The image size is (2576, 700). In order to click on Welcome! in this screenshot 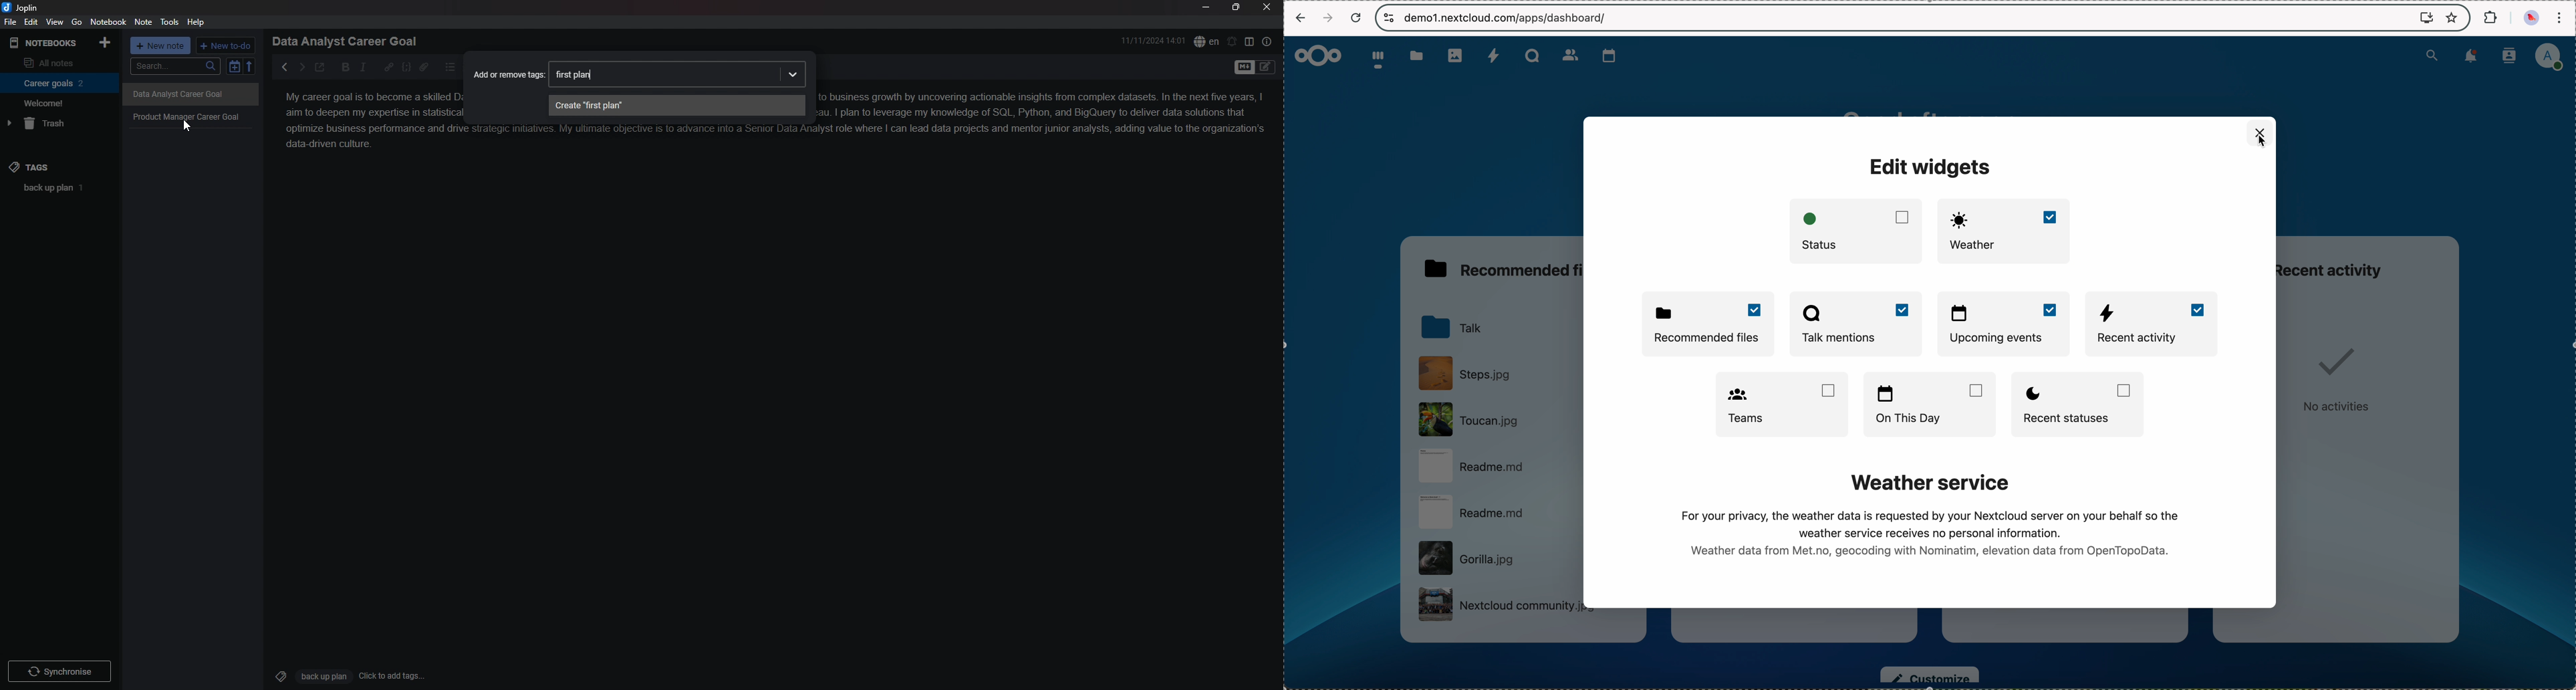, I will do `click(56, 102)`.